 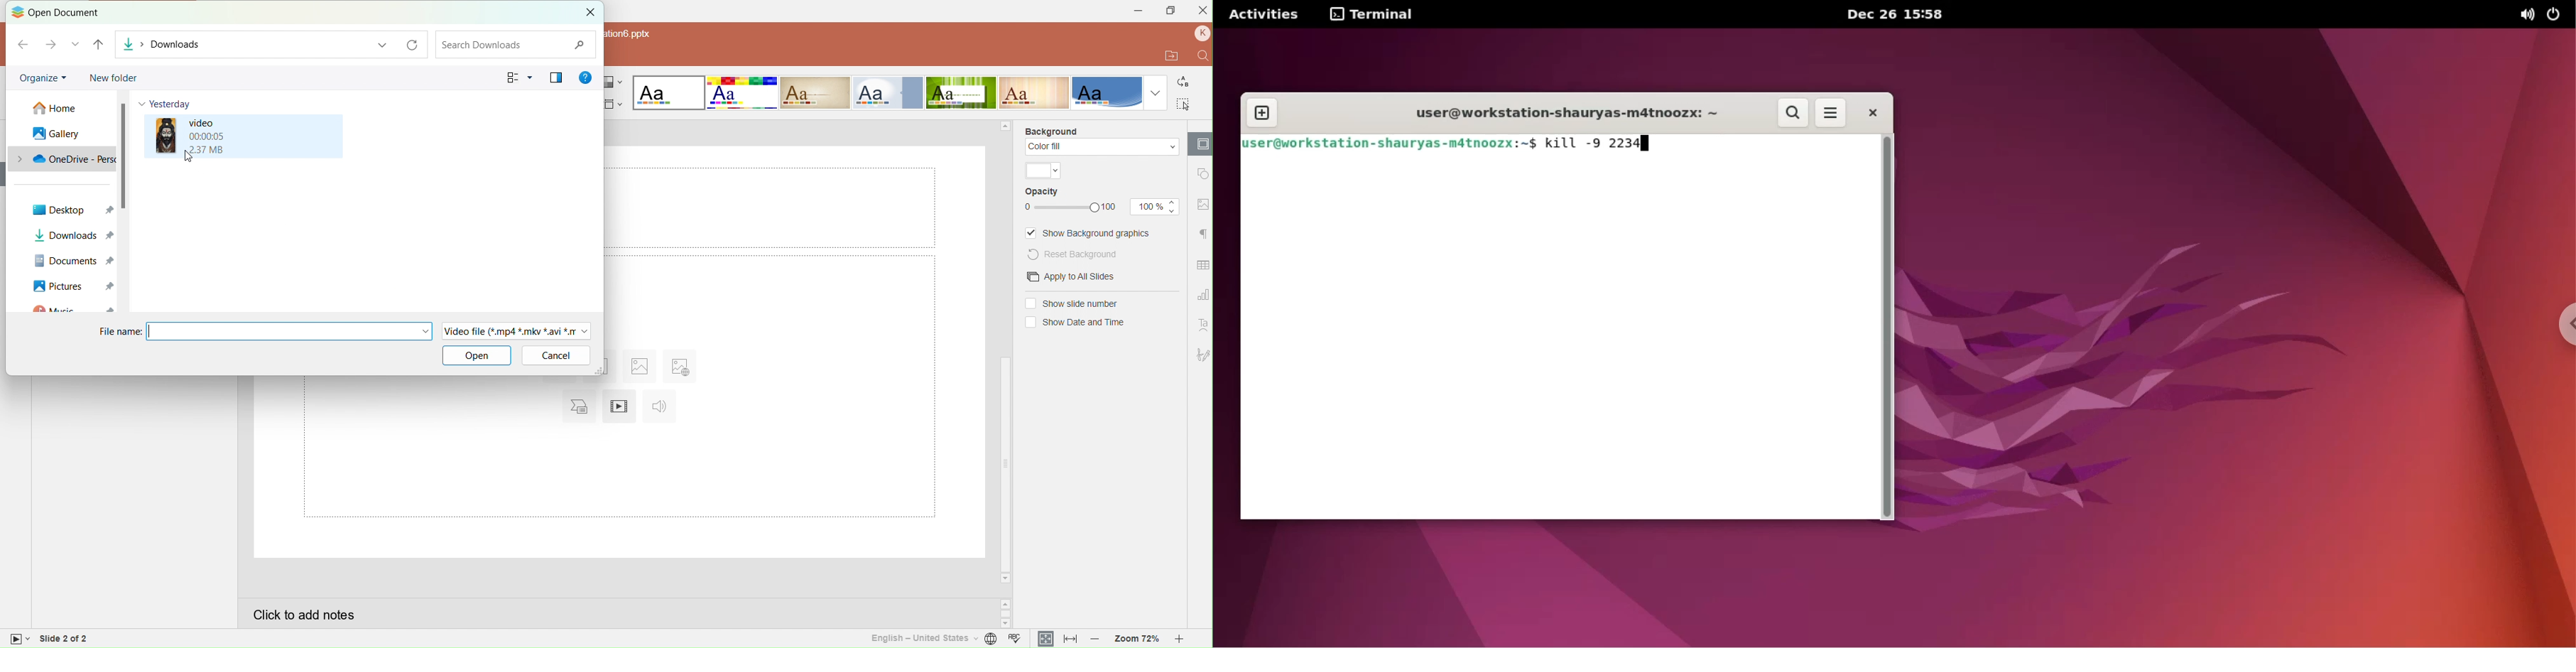 What do you see at coordinates (554, 356) in the screenshot?
I see `Cancel` at bounding box center [554, 356].